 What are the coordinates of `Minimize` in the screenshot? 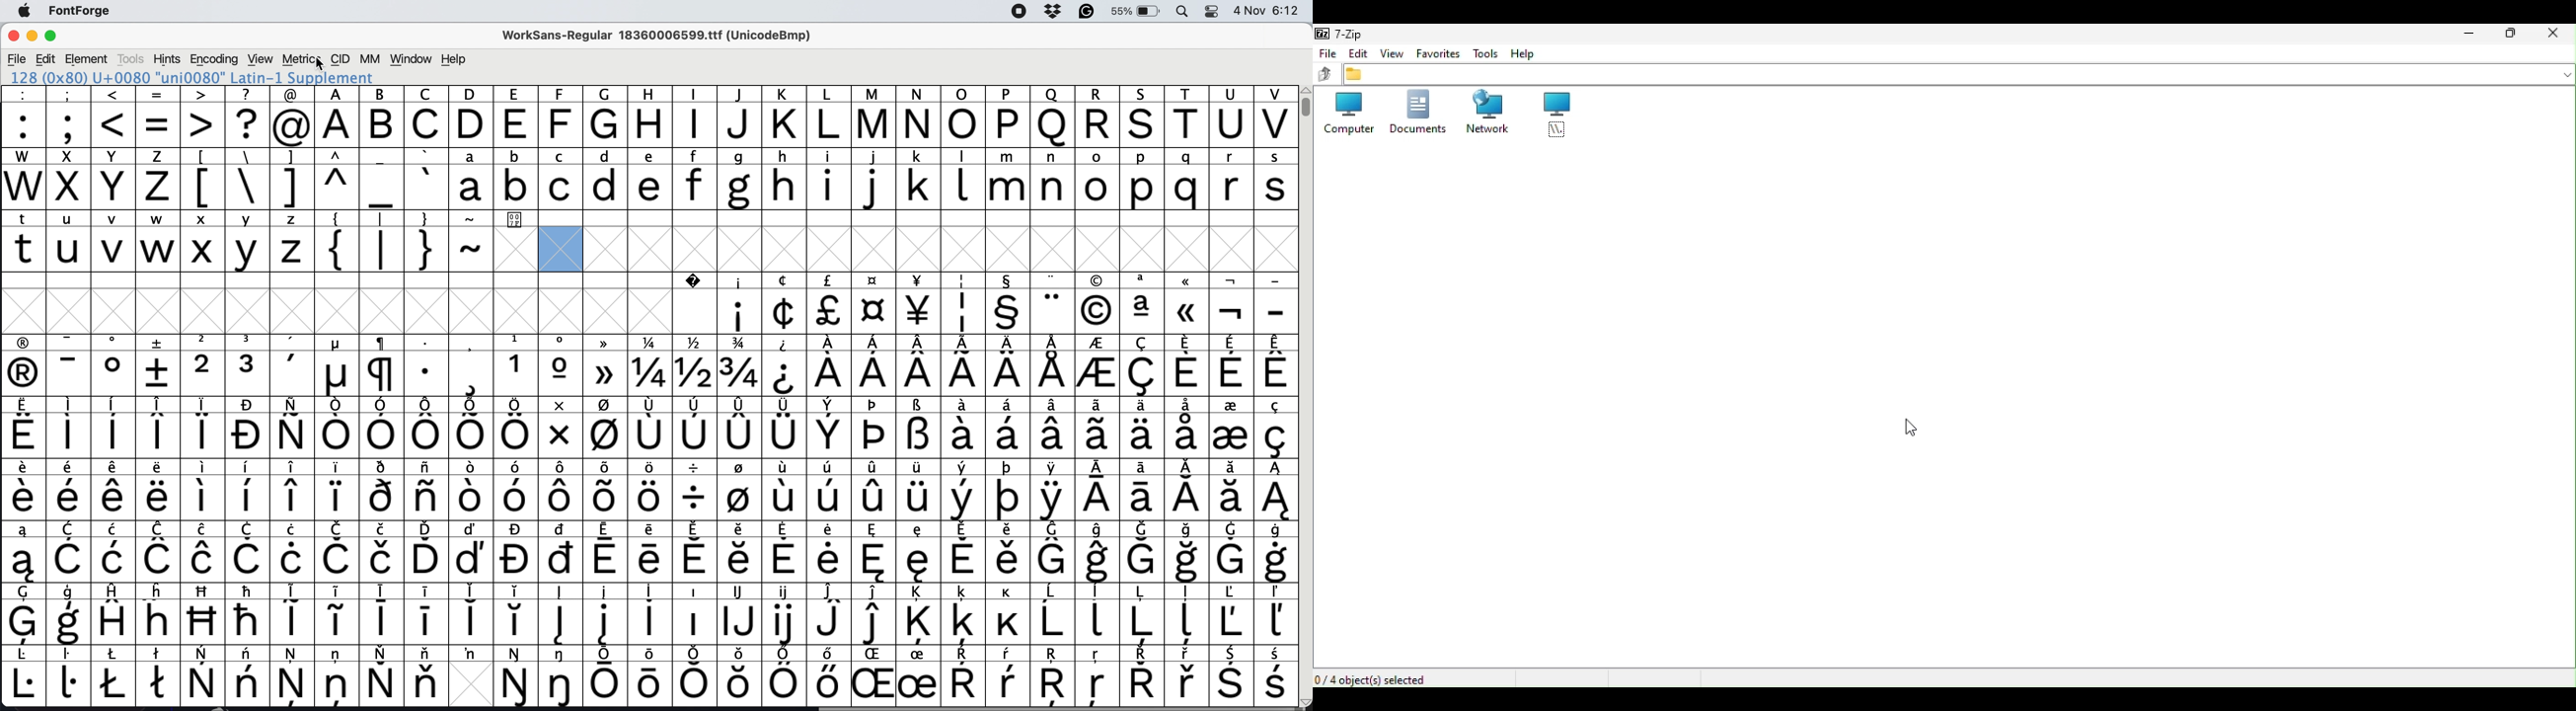 It's located at (35, 36).